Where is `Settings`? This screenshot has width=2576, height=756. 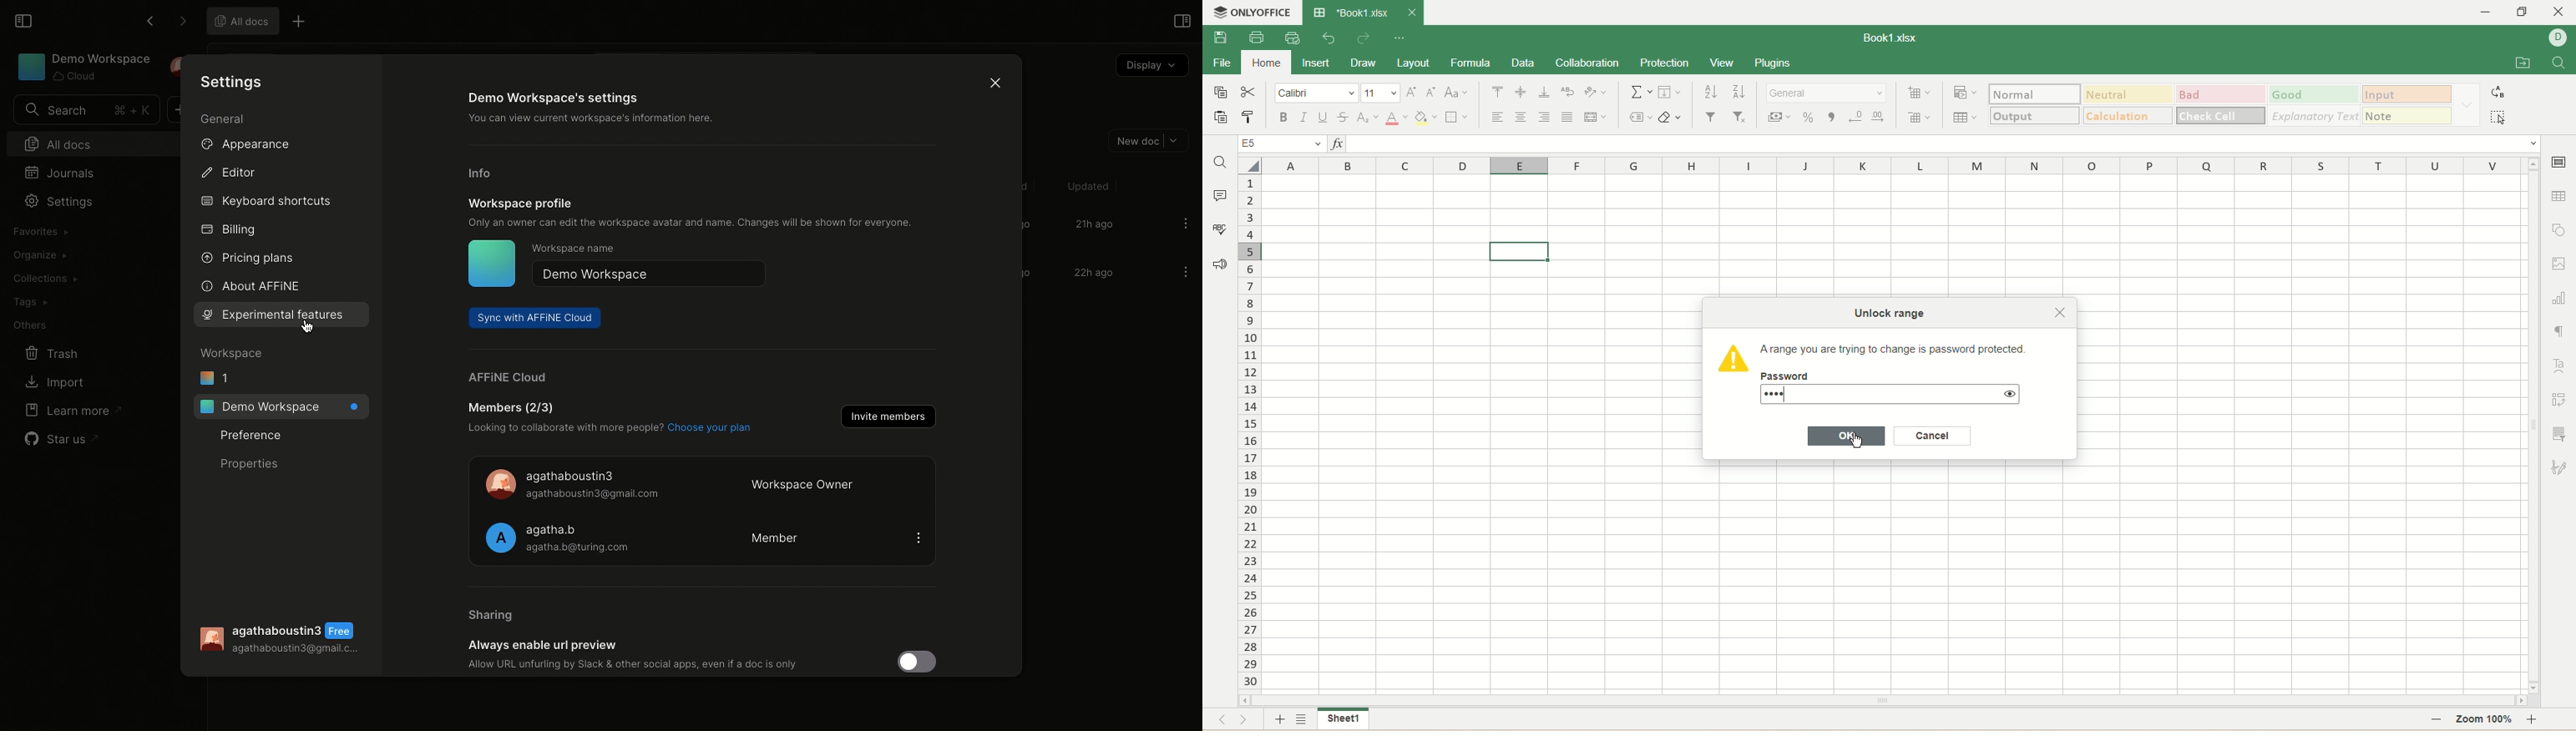
Settings is located at coordinates (234, 81).